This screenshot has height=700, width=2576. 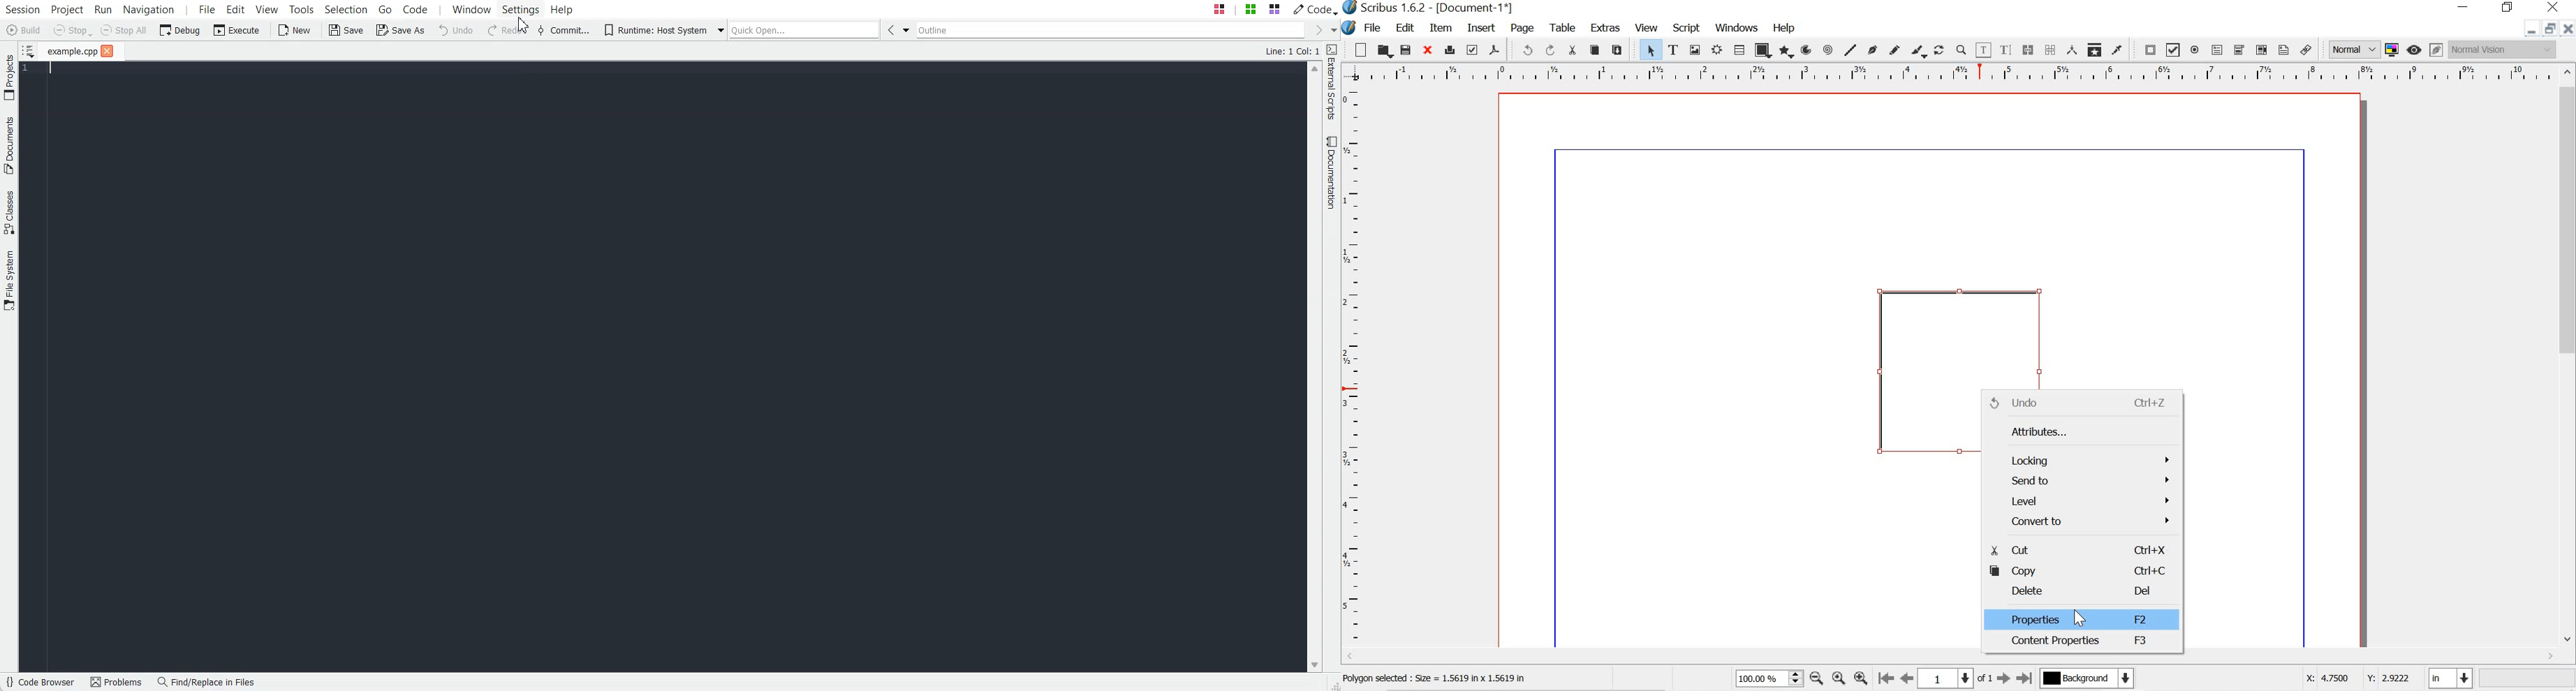 What do you see at coordinates (1496, 51) in the screenshot?
I see `save as pdf` at bounding box center [1496, 51].